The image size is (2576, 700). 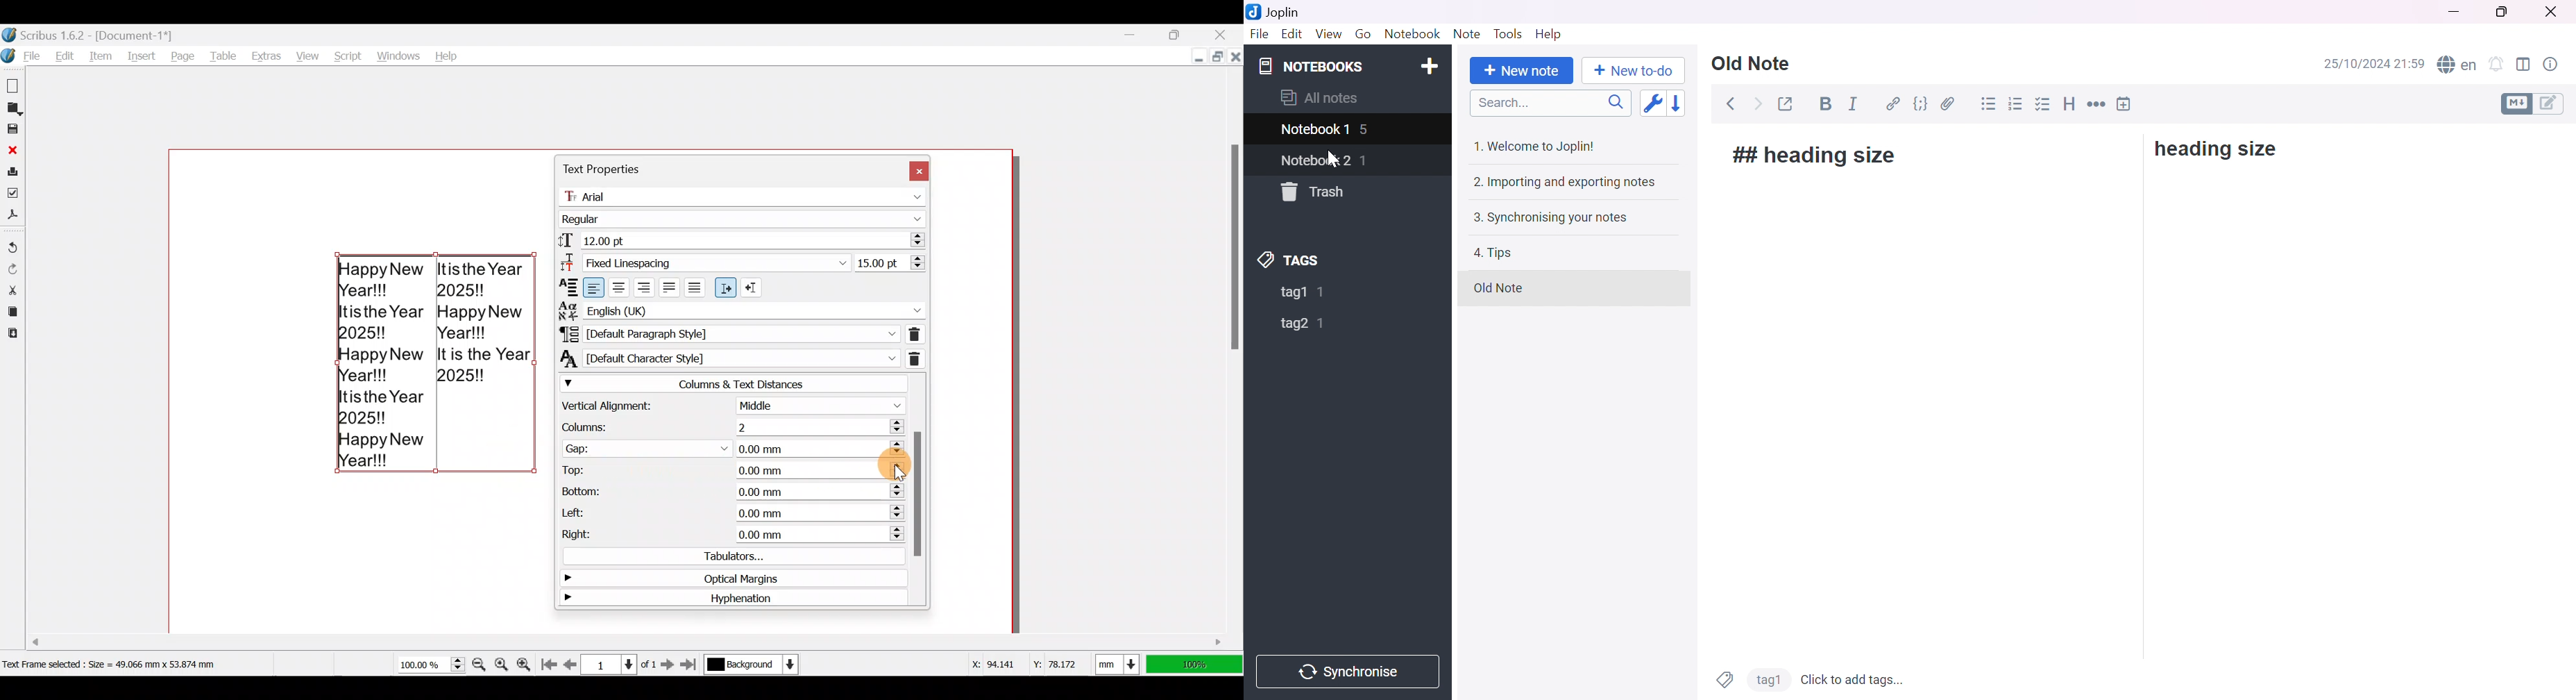 What do you see at coordinates (725, 288) in the screenshot?
I see `Left to right paragraph` at bounding box center [725, 288].